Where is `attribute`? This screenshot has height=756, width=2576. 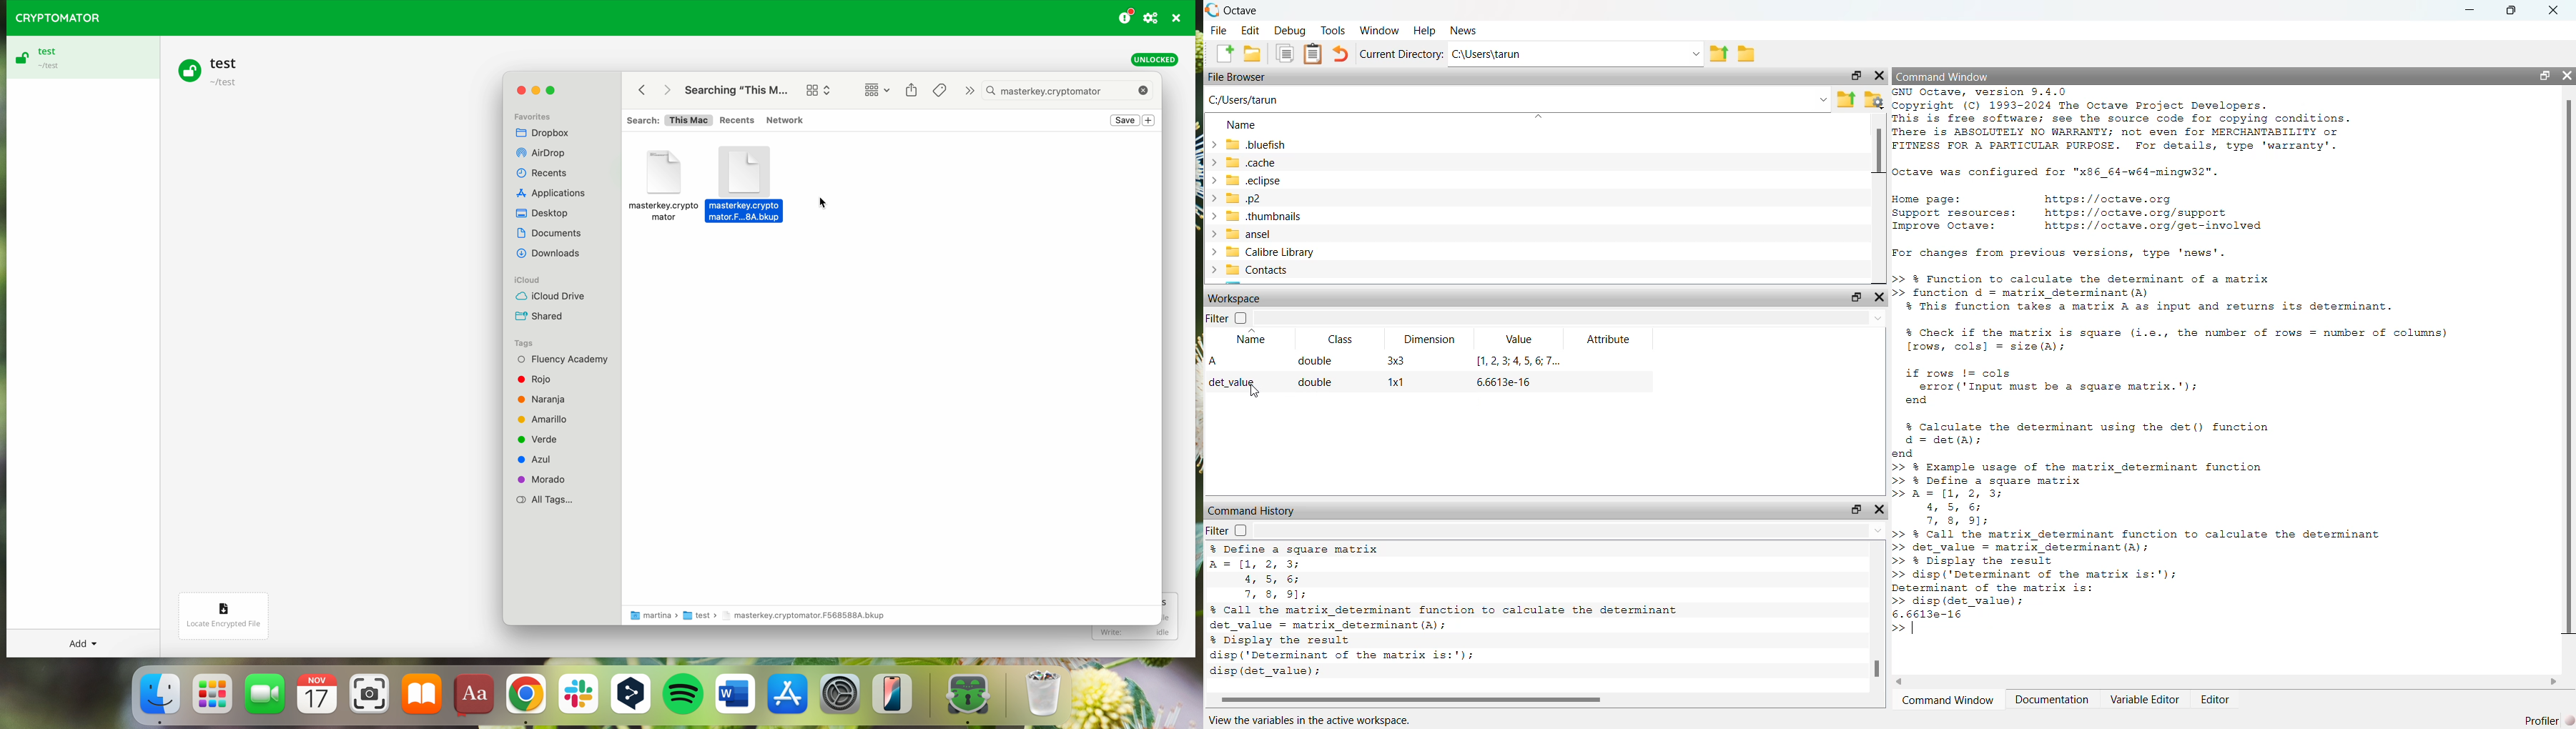 attribute is located at coordinates (1608, 339).